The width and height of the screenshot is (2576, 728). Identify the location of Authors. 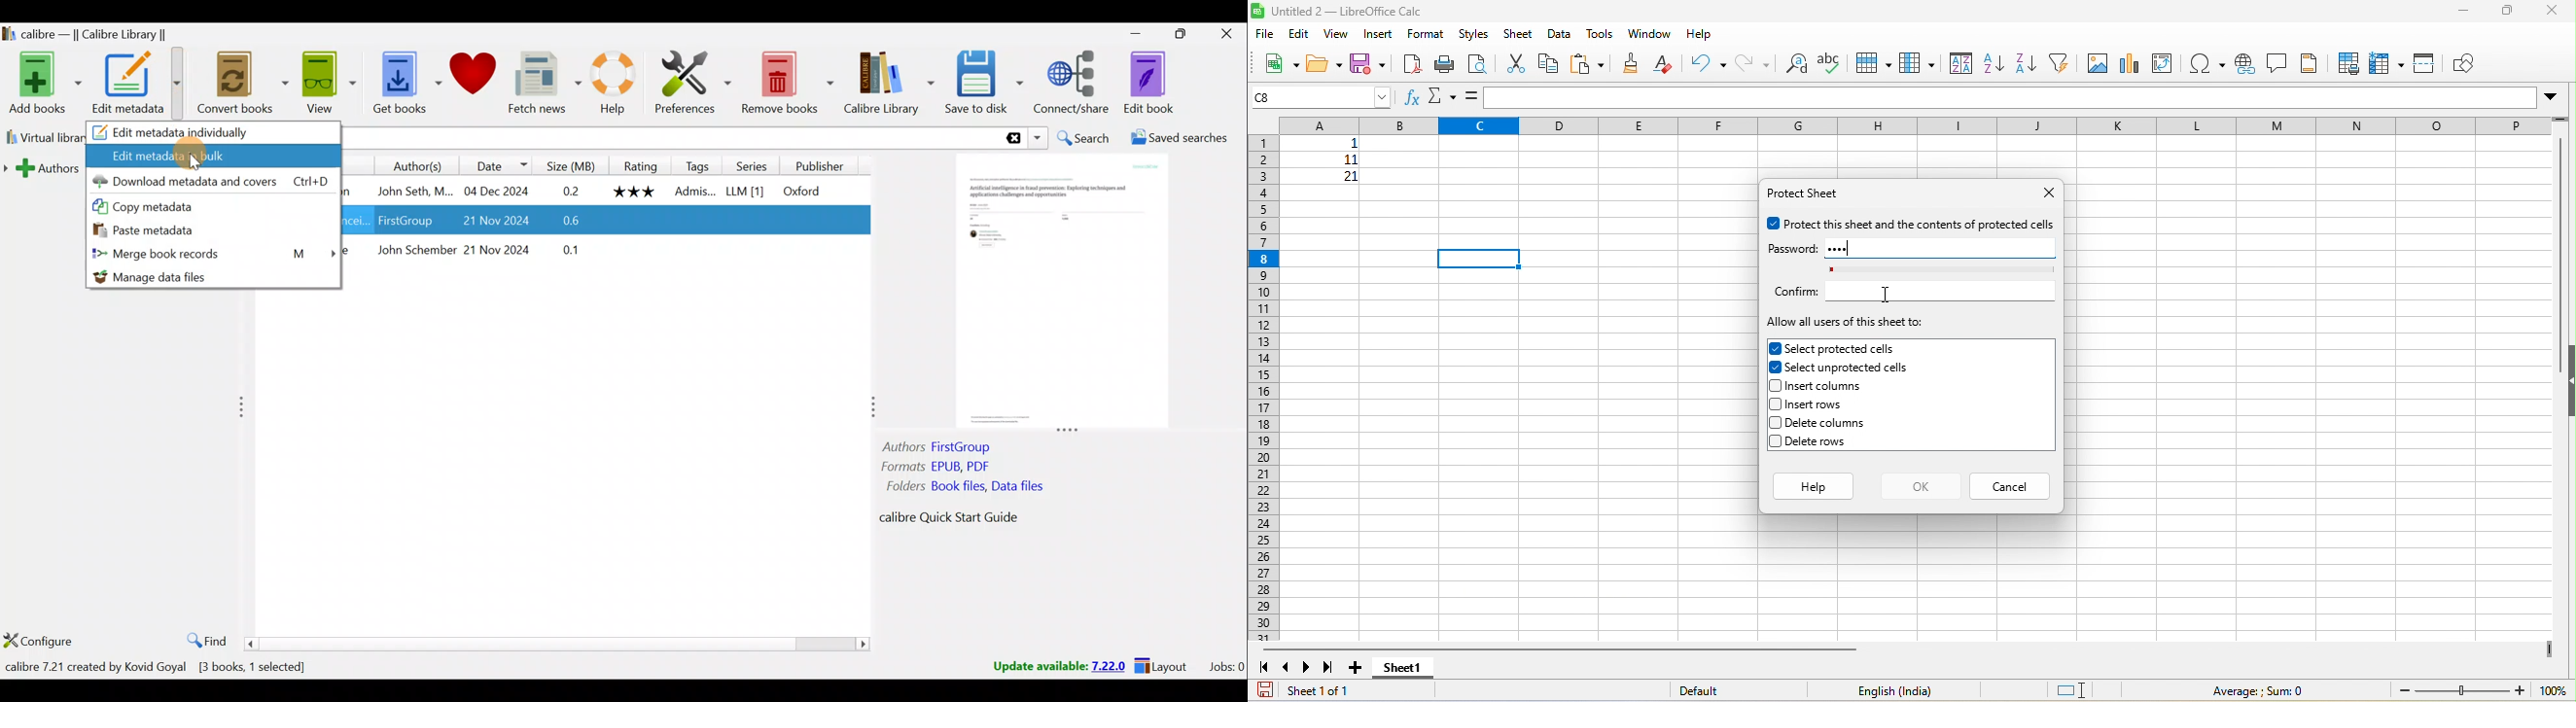
(406, 165).